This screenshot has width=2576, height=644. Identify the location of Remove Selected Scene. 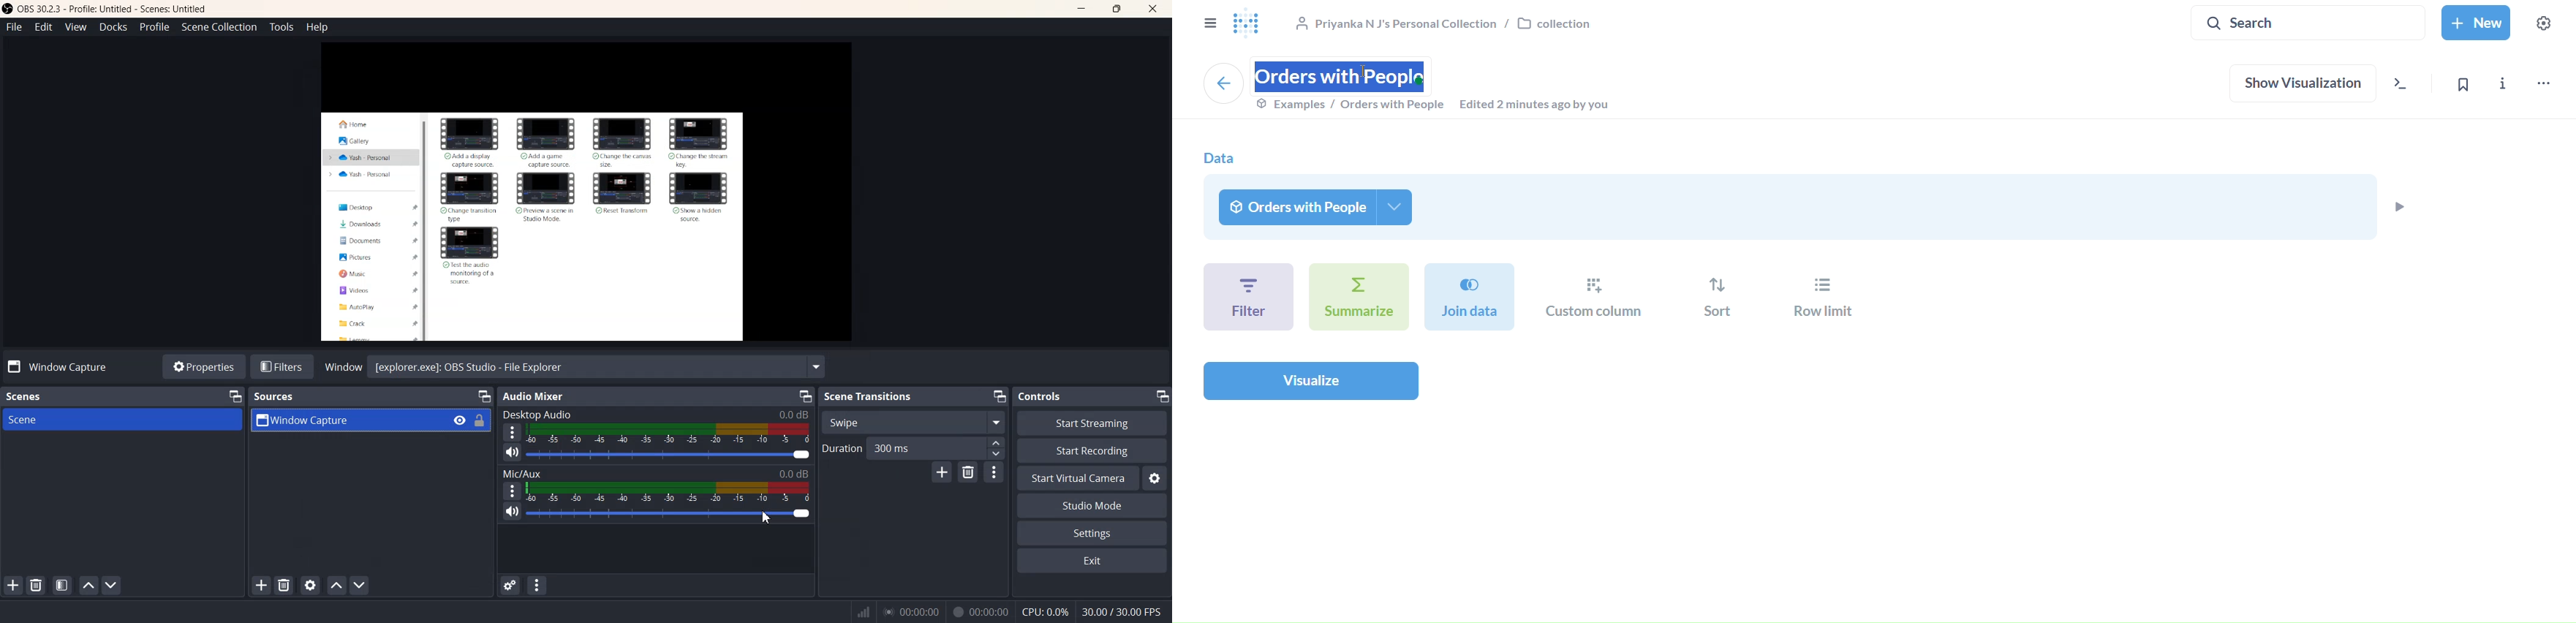
(36, 586).